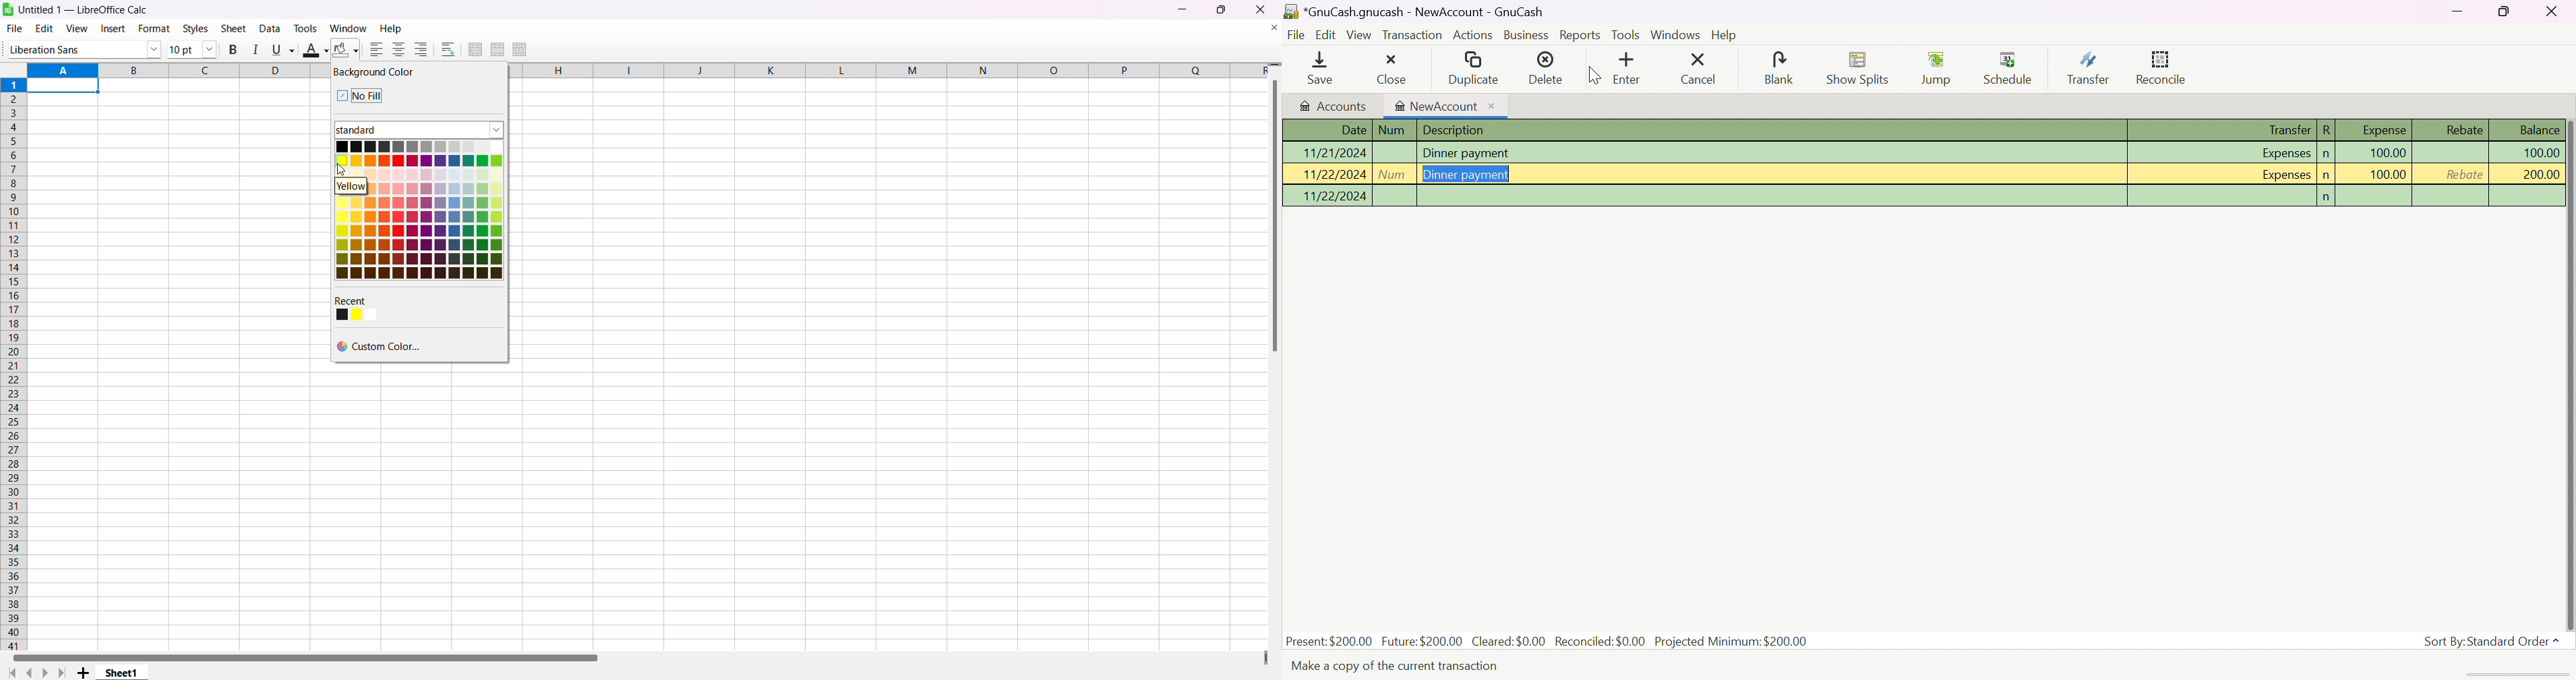 The width and height of the screenshot is (2576, 700). I want to click on help, so click(391, 28).